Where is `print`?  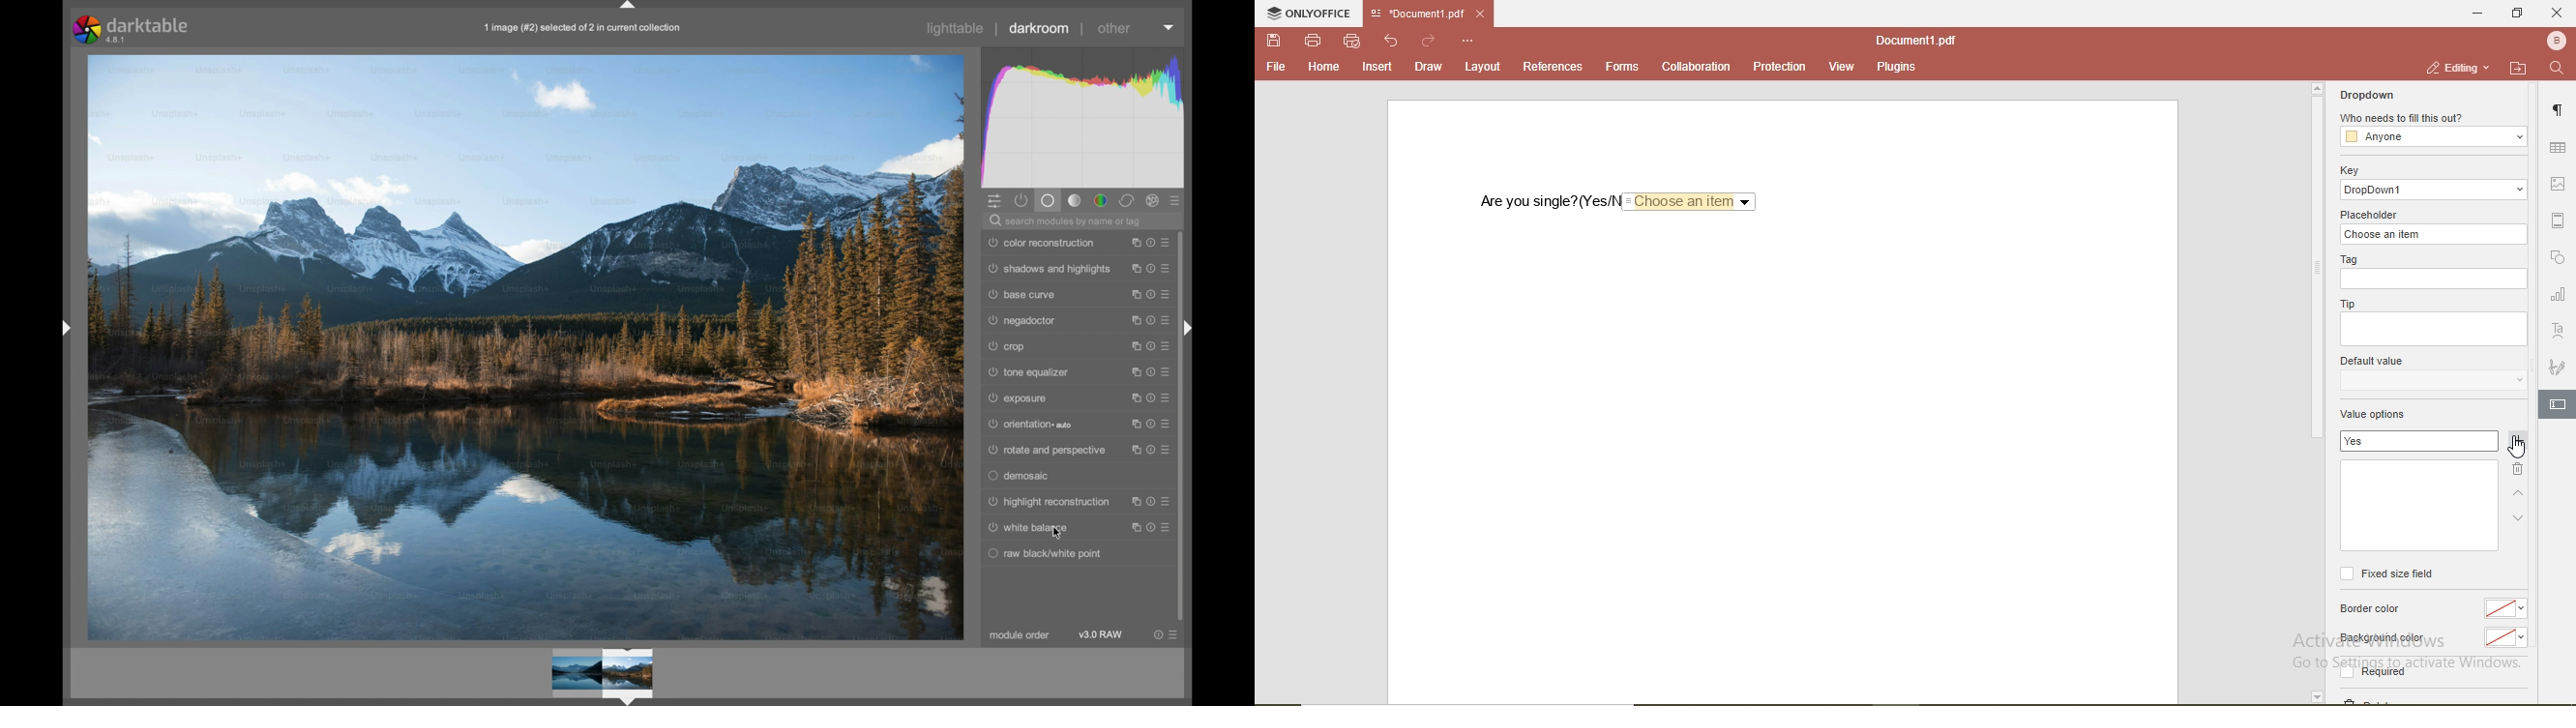 print is located at coordinates (1315, 42).